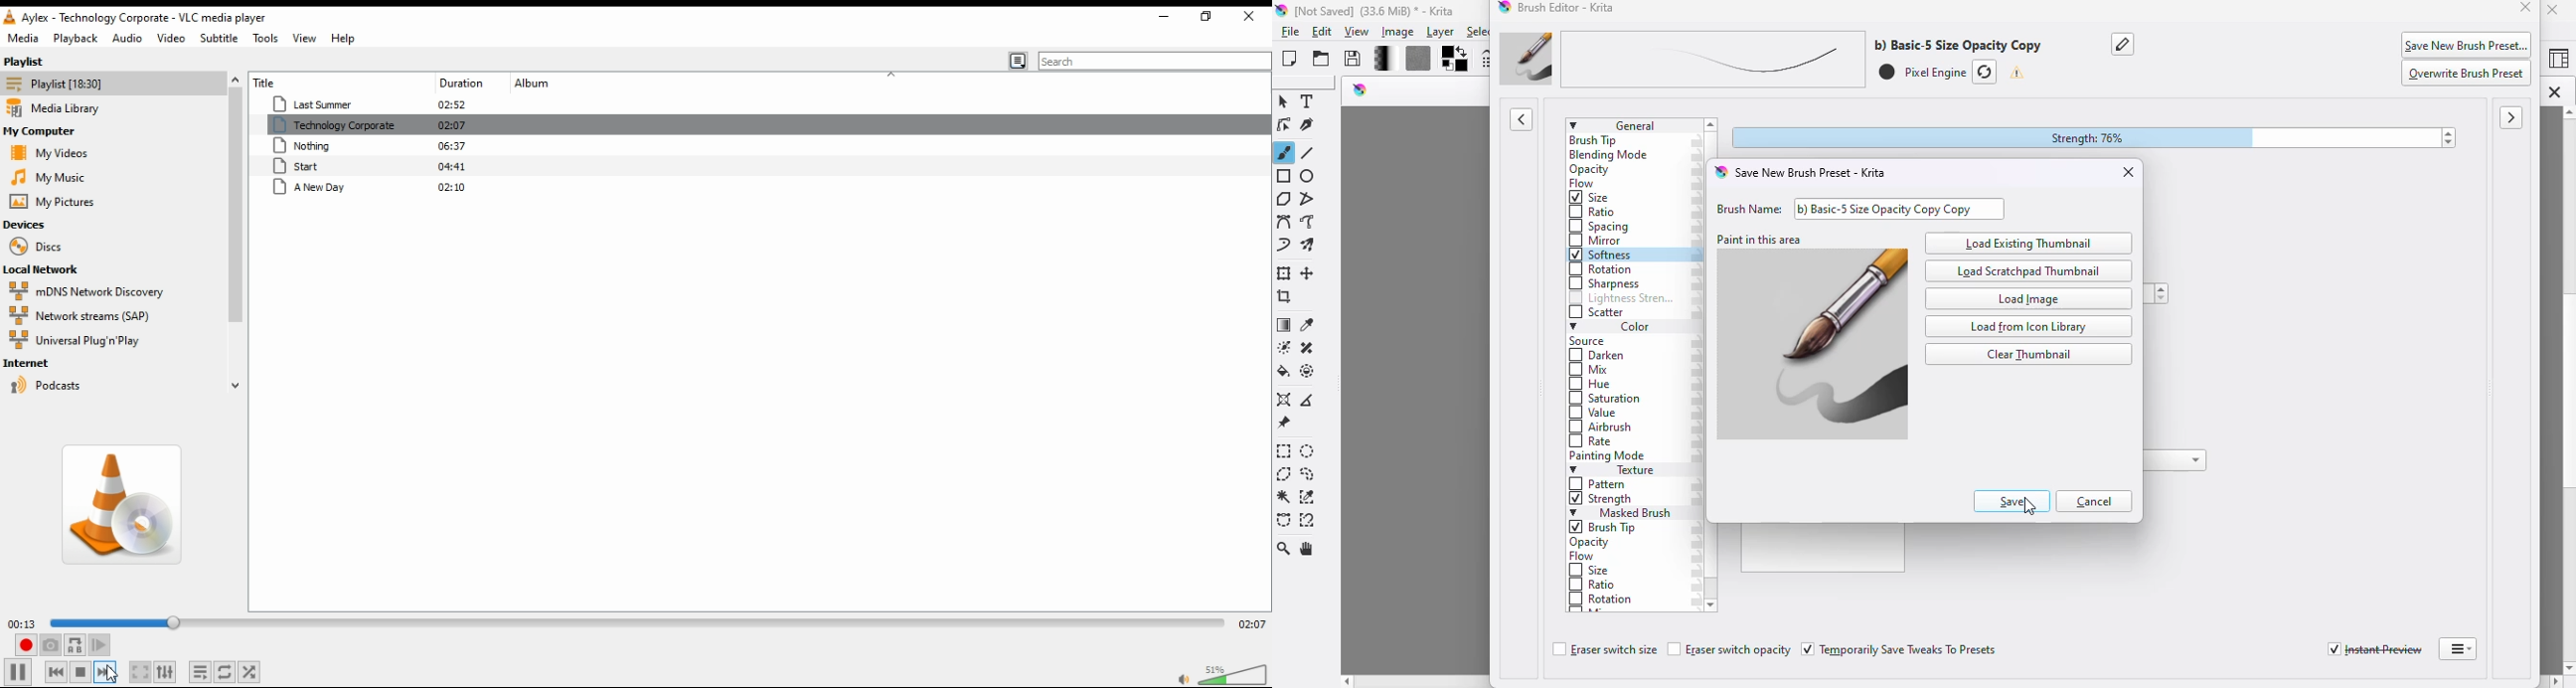 This screenshot has width=2576, height=700. I want to click on previous media in playlist, skips backward when held, so click(58, 672).